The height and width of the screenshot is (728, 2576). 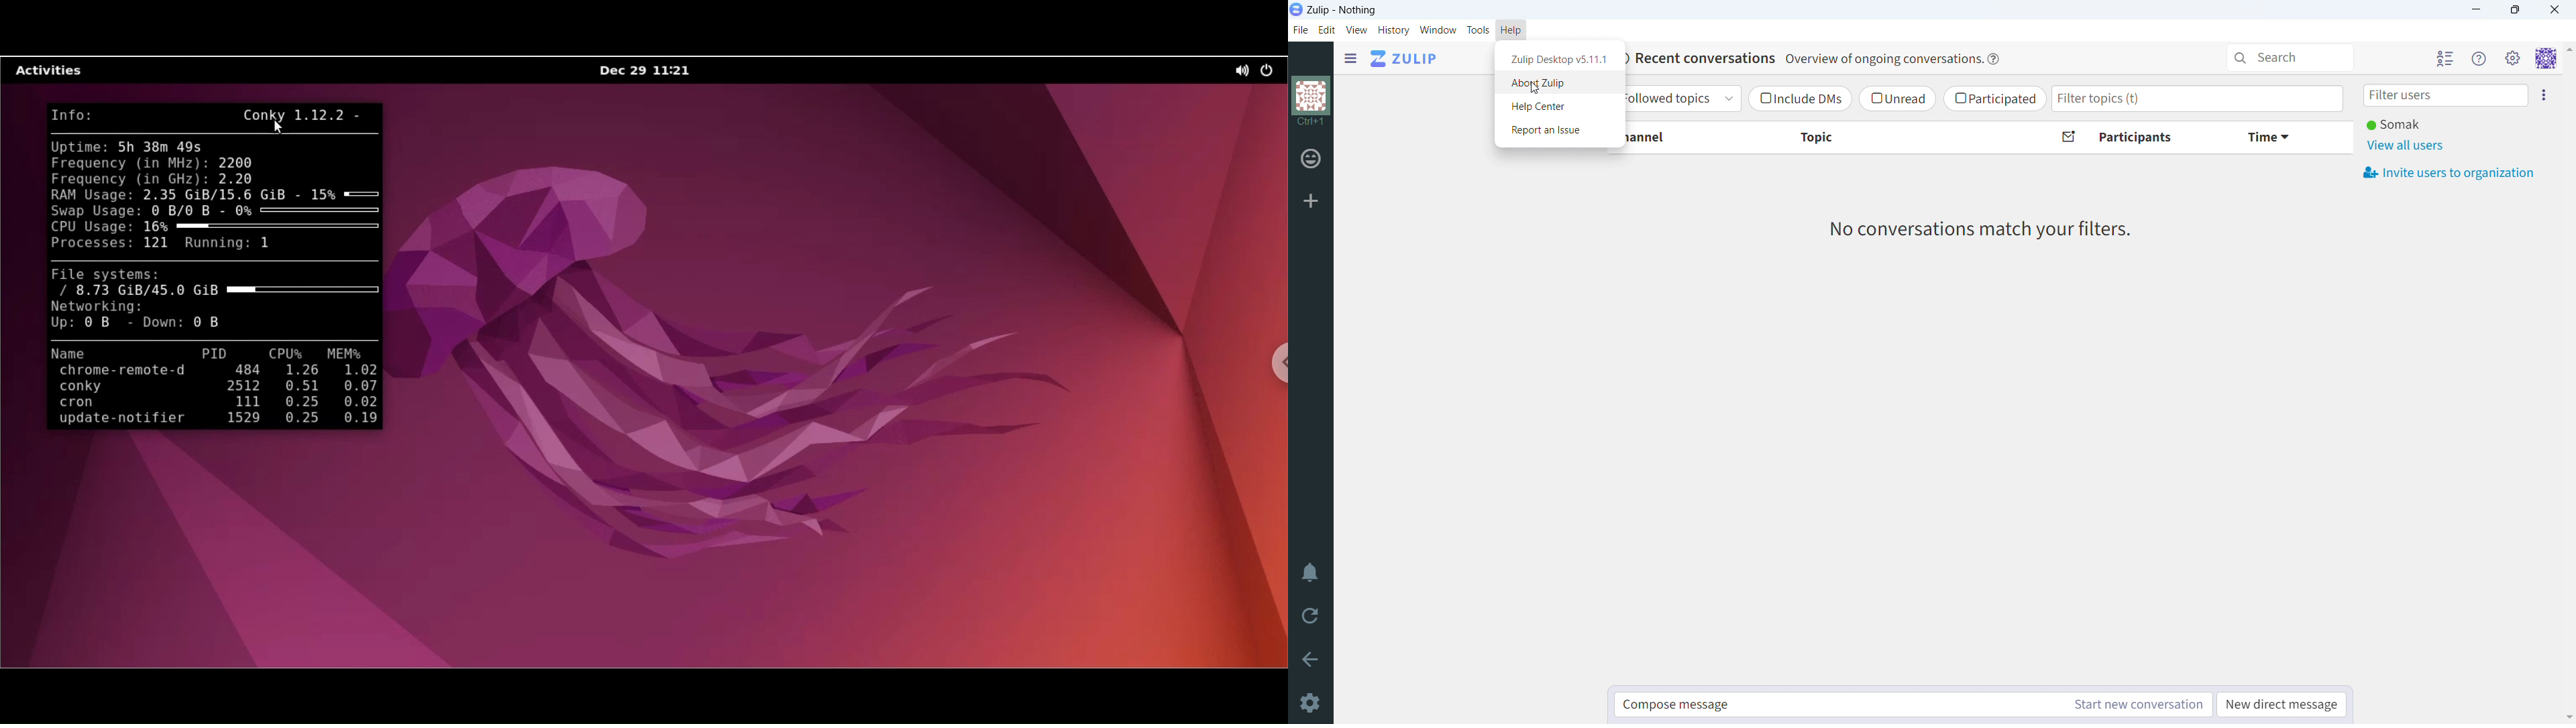 I want to click on new direct message, so click(x=2282, y=705).